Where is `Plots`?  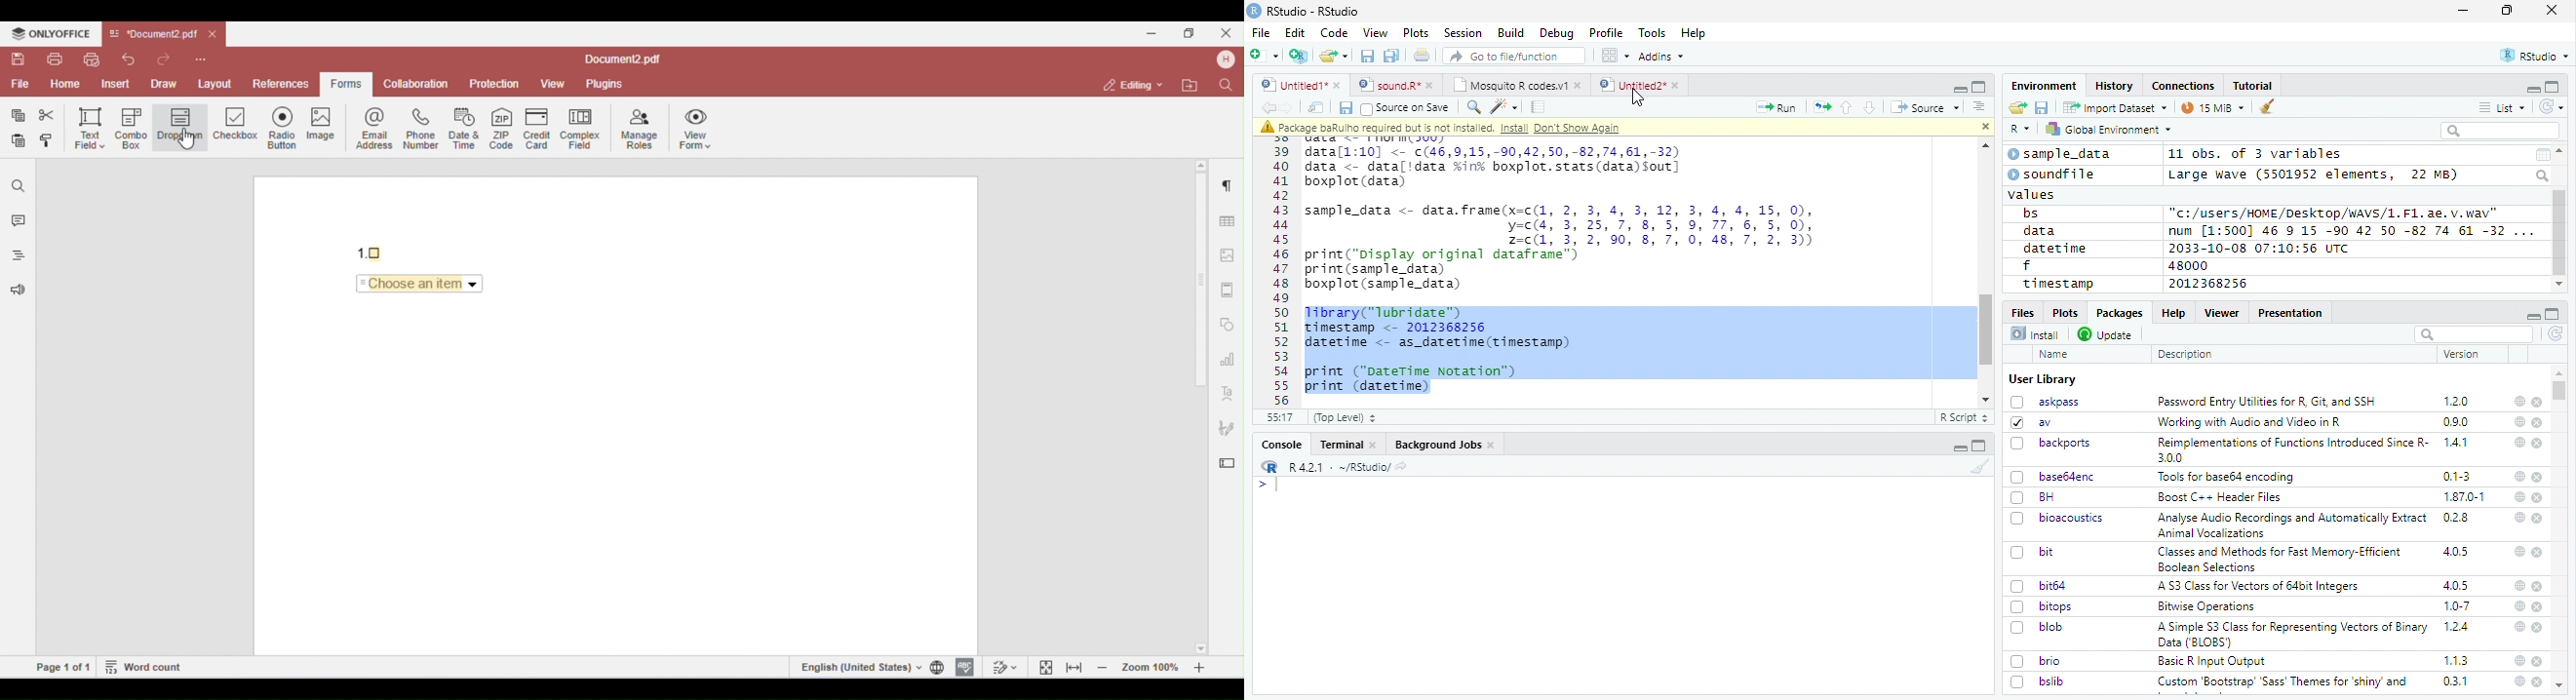
Plots is located at coordinates (2064, 312).